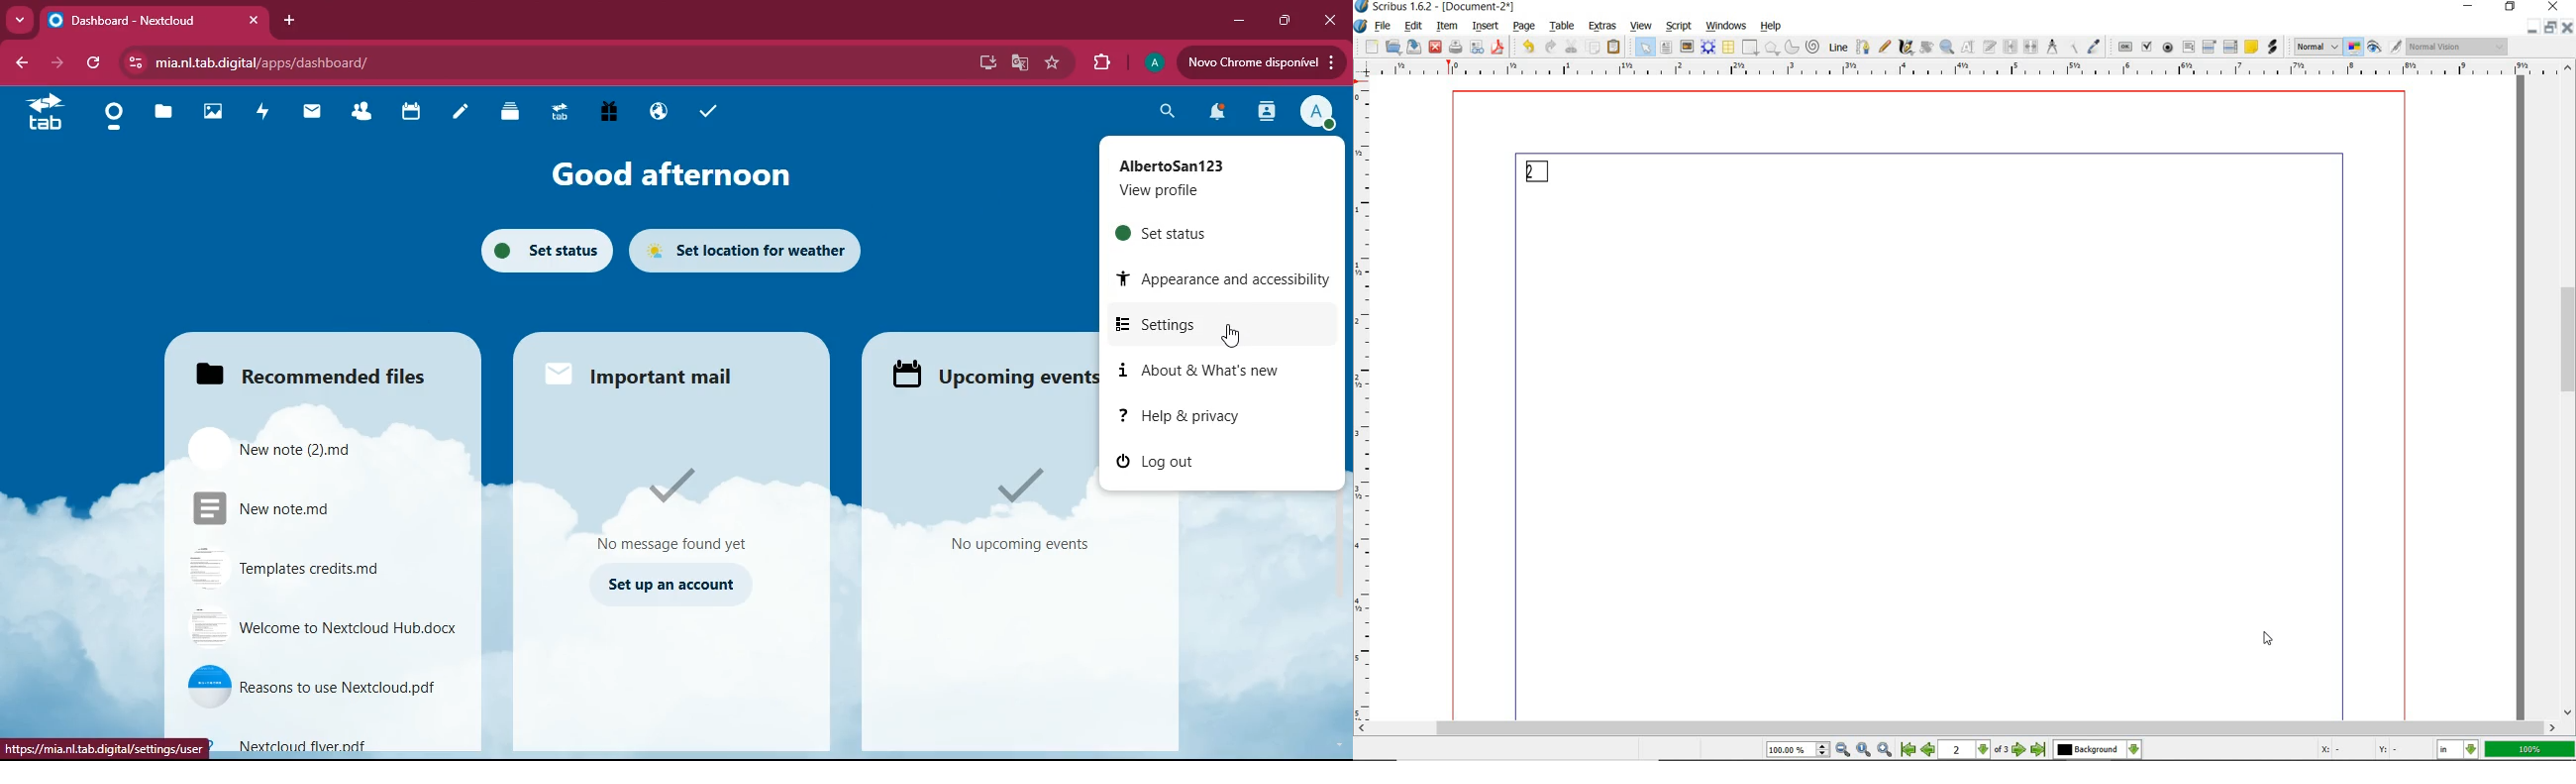 The image size is (2576, 784). I want to click on pdf text field, so click(2189, 47).